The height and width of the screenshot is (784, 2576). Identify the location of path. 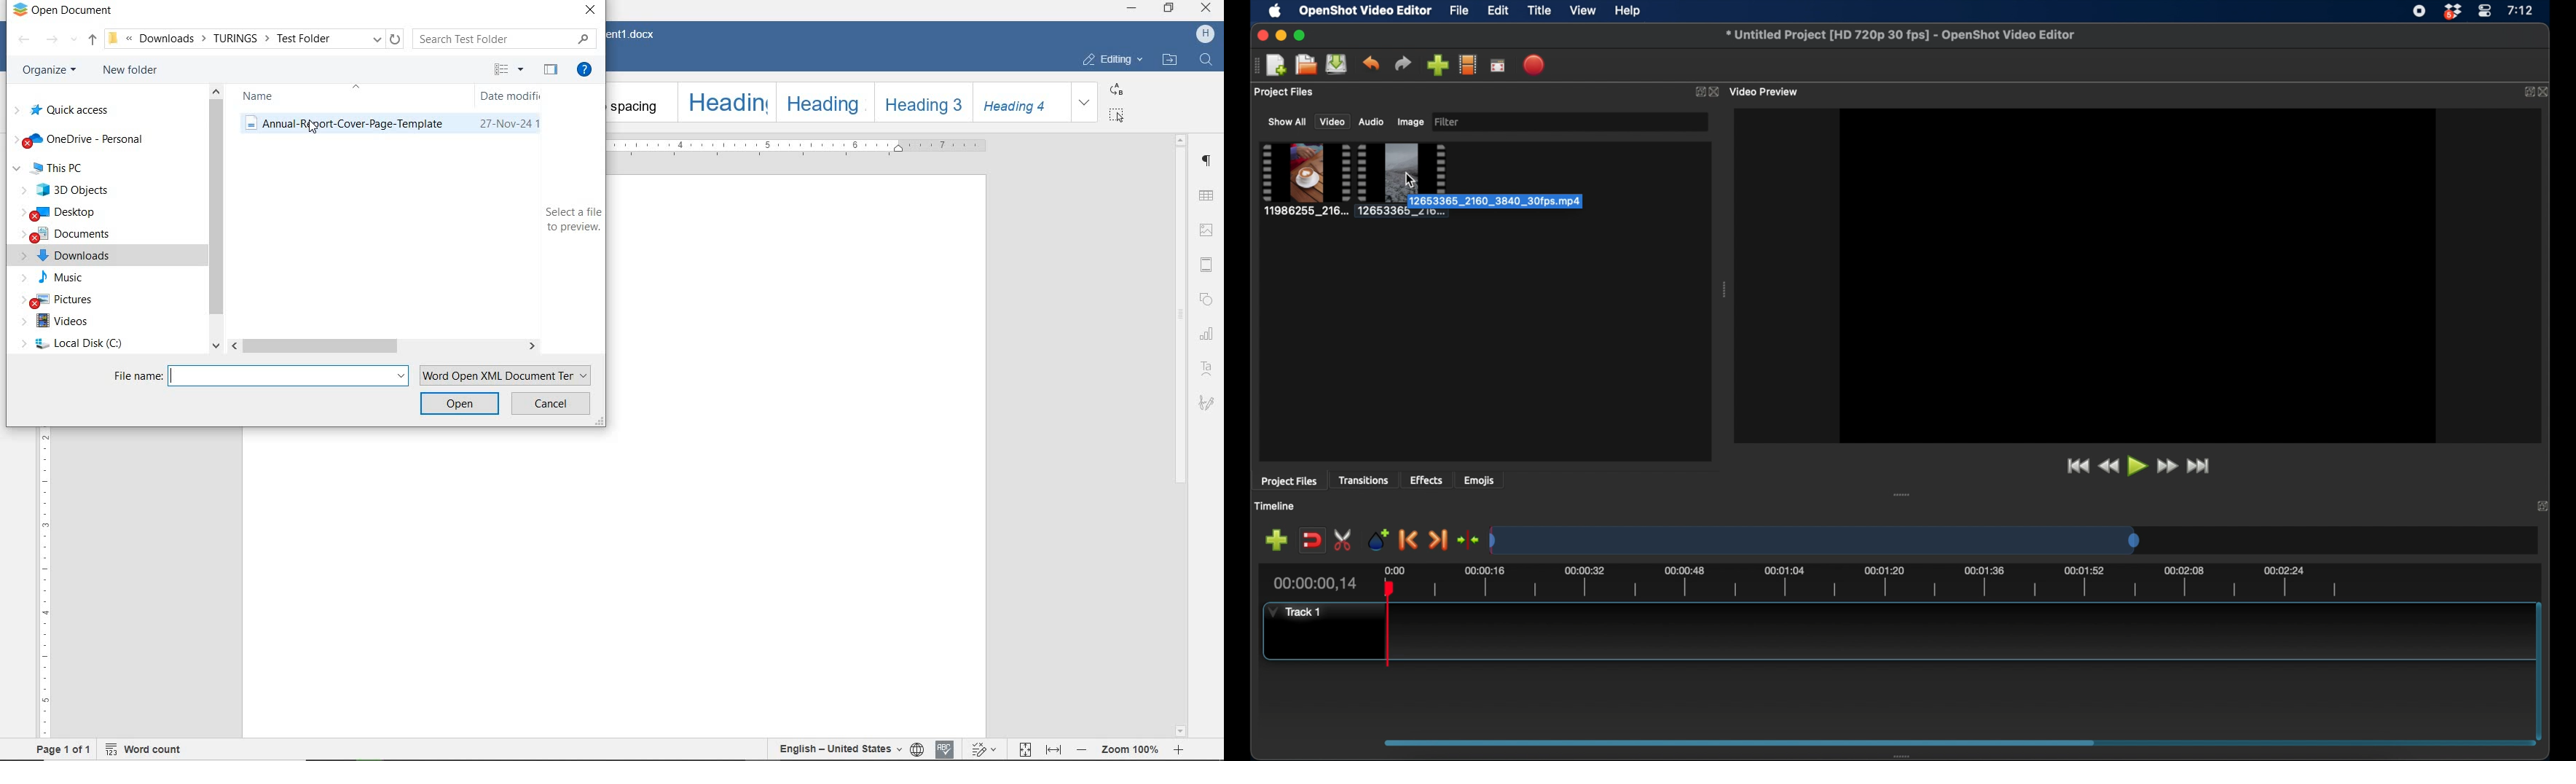
(253, 39).